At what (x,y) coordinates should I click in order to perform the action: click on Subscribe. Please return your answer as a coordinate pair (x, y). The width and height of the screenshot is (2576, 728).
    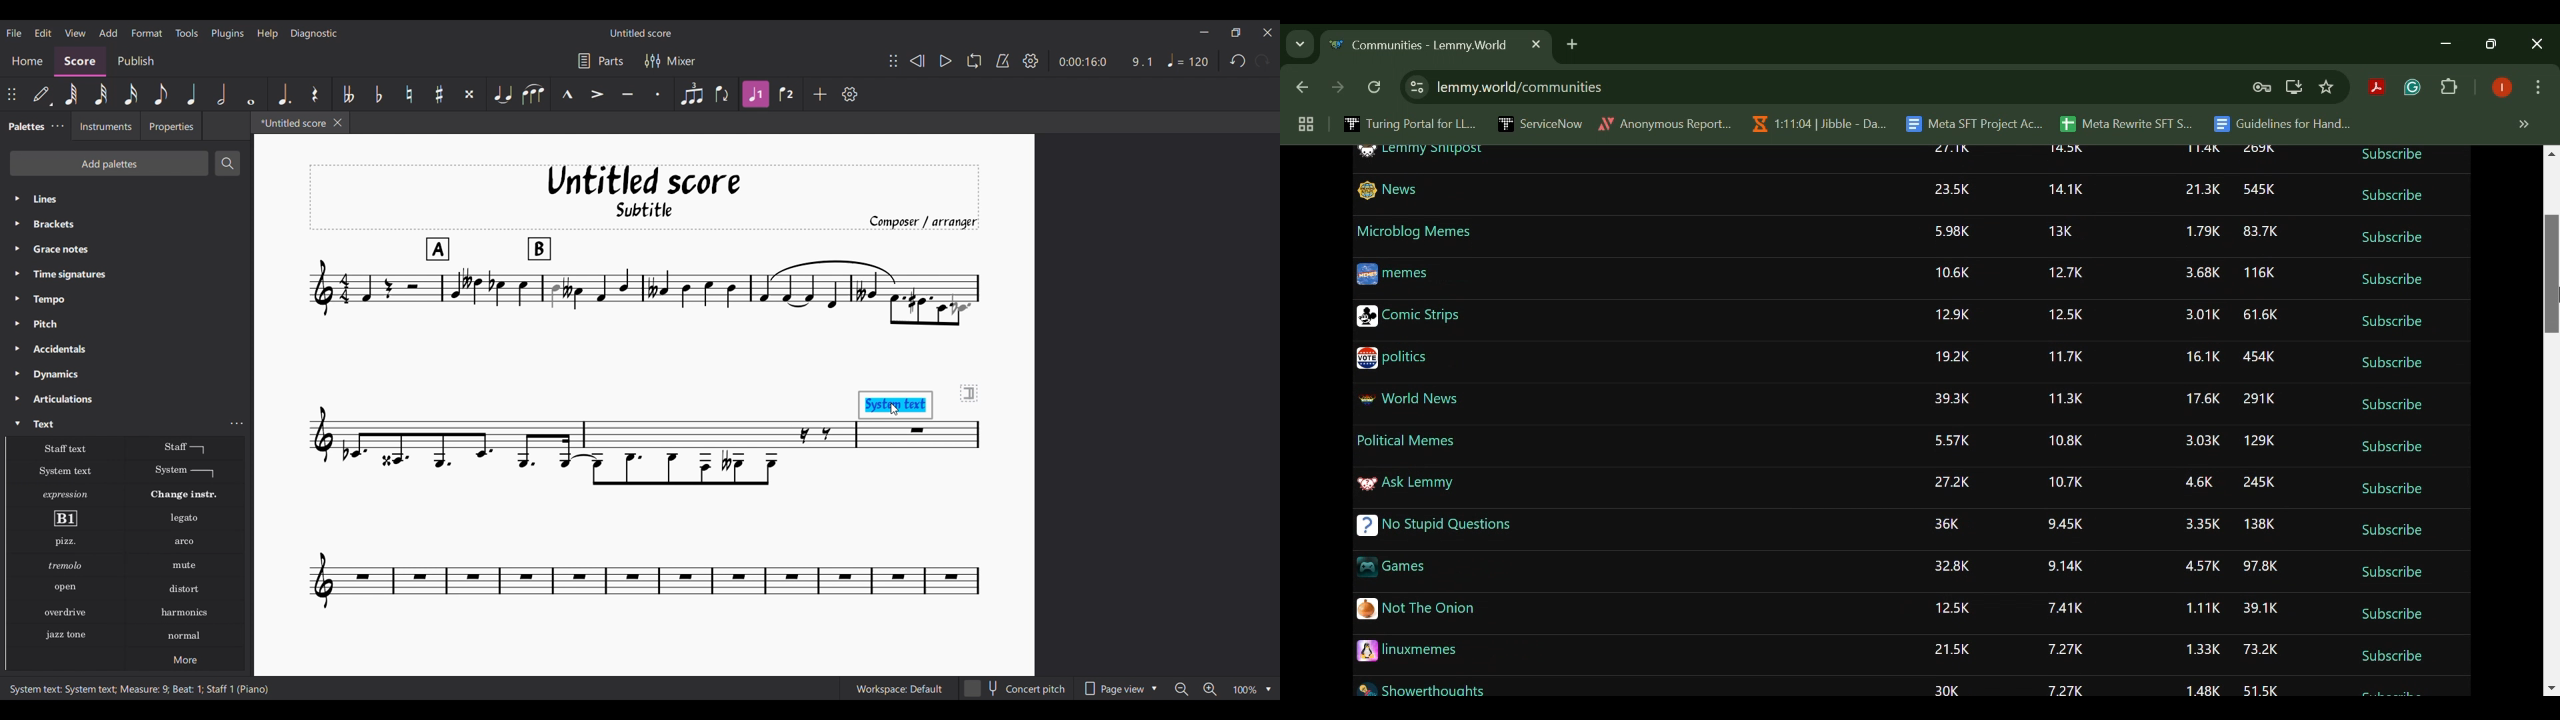
    Looking at the image, I should click on (2392, 694).